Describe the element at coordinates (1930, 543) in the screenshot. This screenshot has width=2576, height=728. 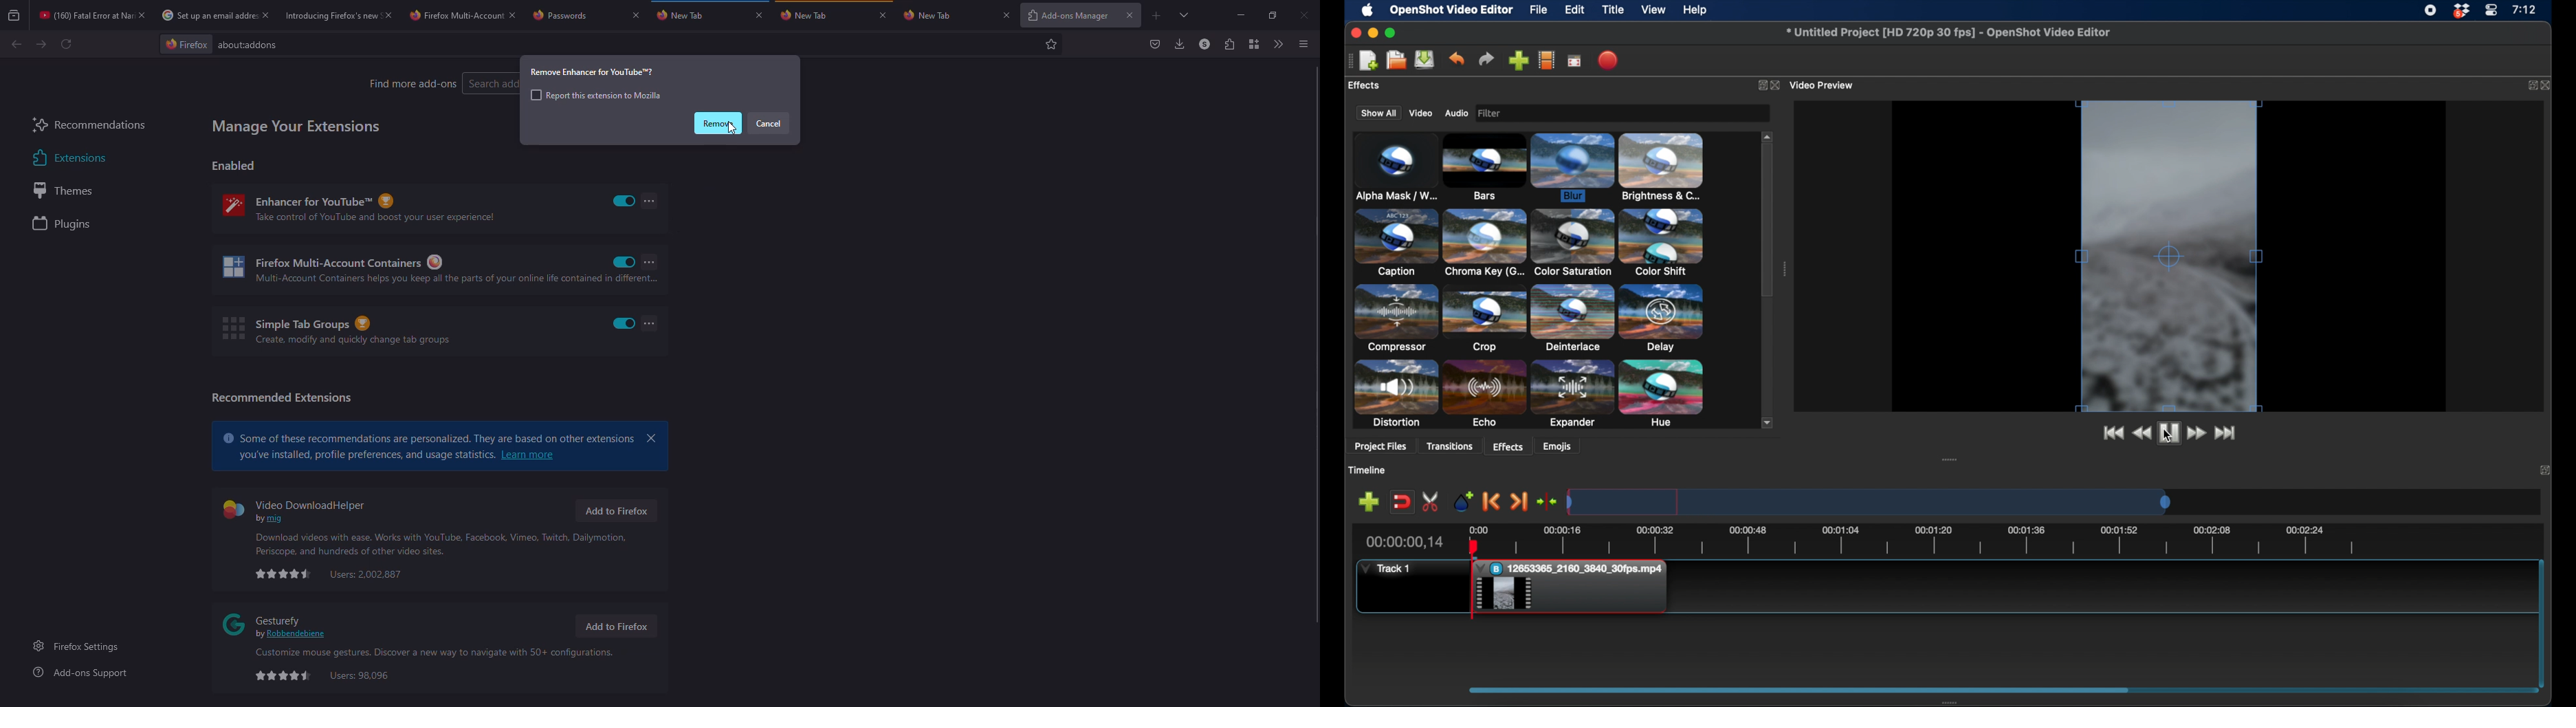
I see `timeline` at that location.